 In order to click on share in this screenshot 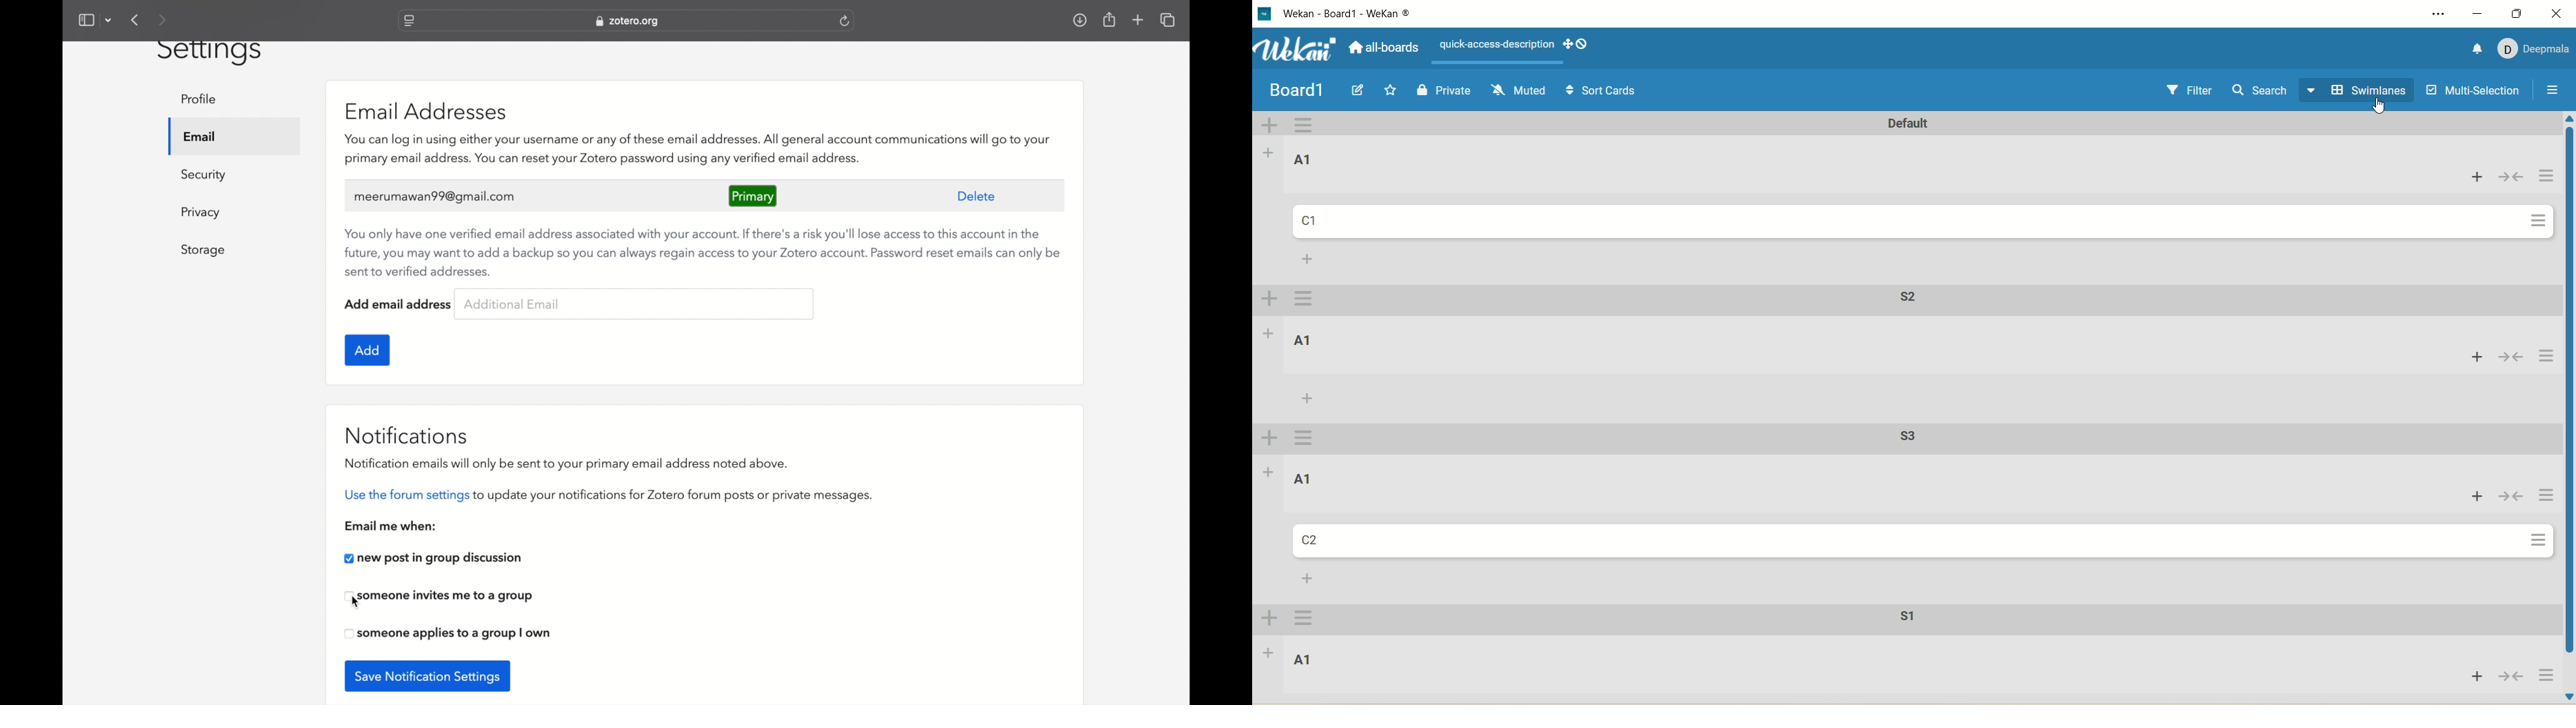, I will do `click(1109, 20)`.